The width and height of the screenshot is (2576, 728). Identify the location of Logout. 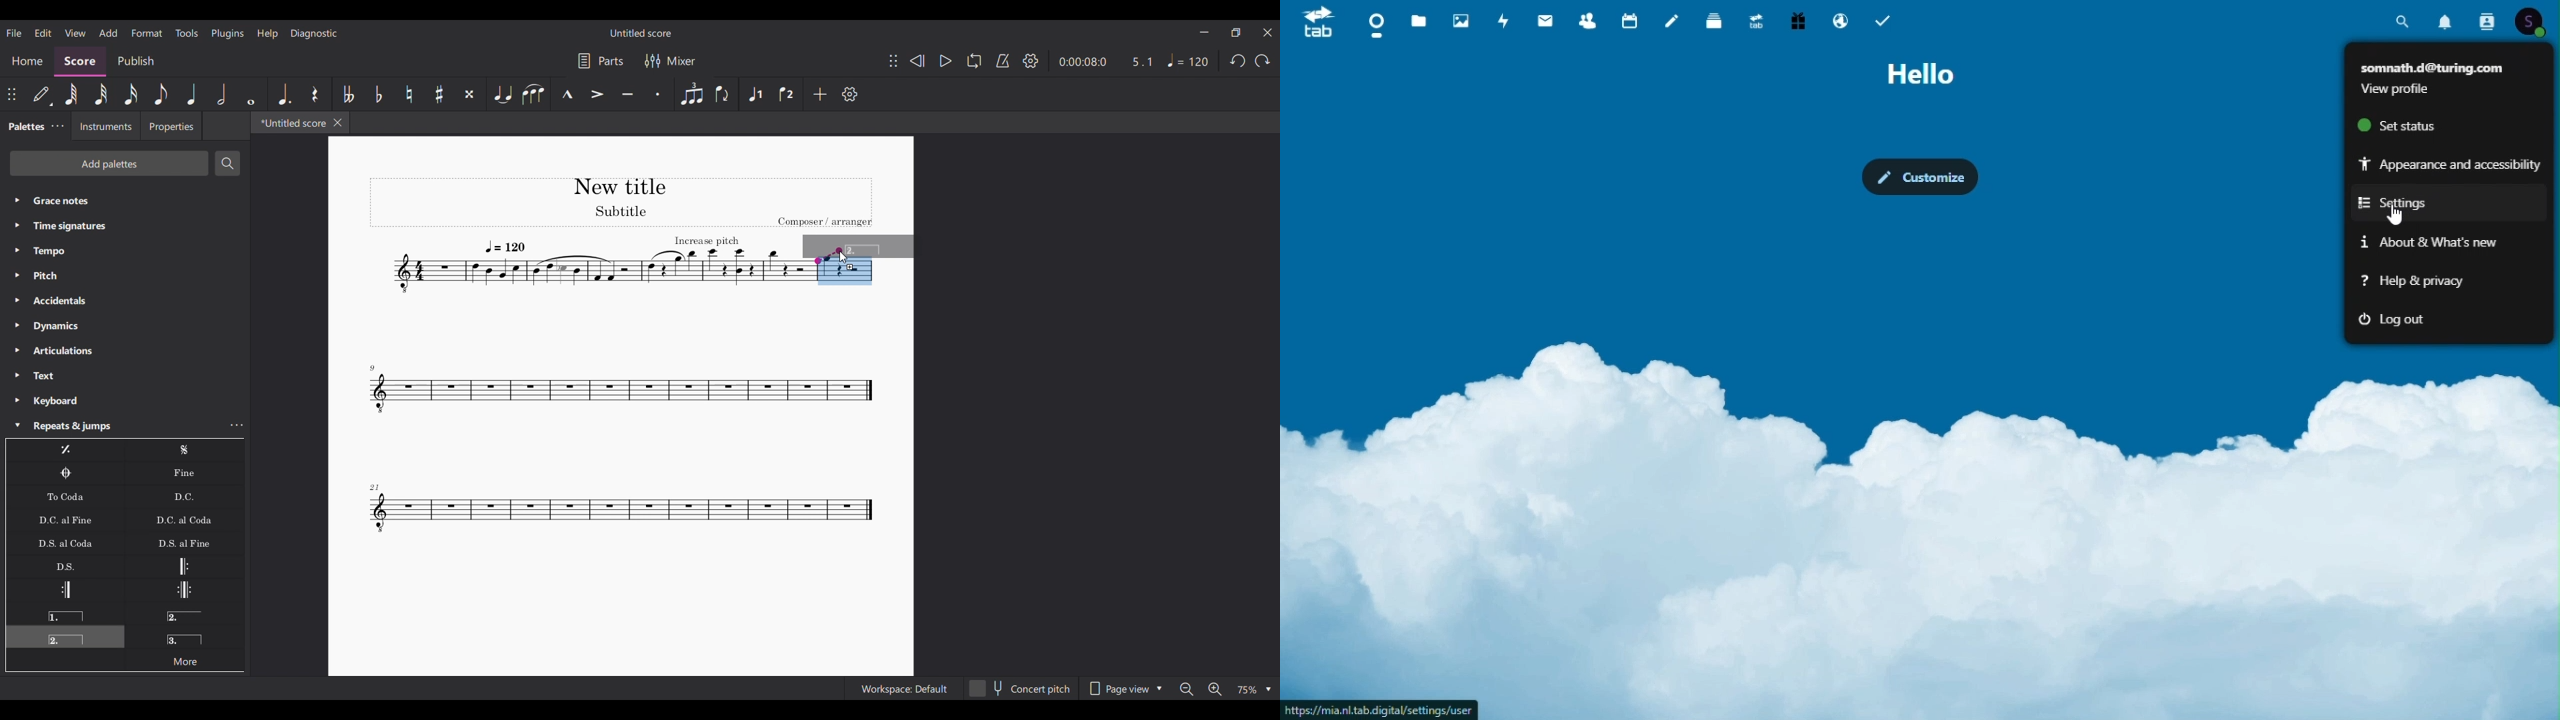
(2389, 321).